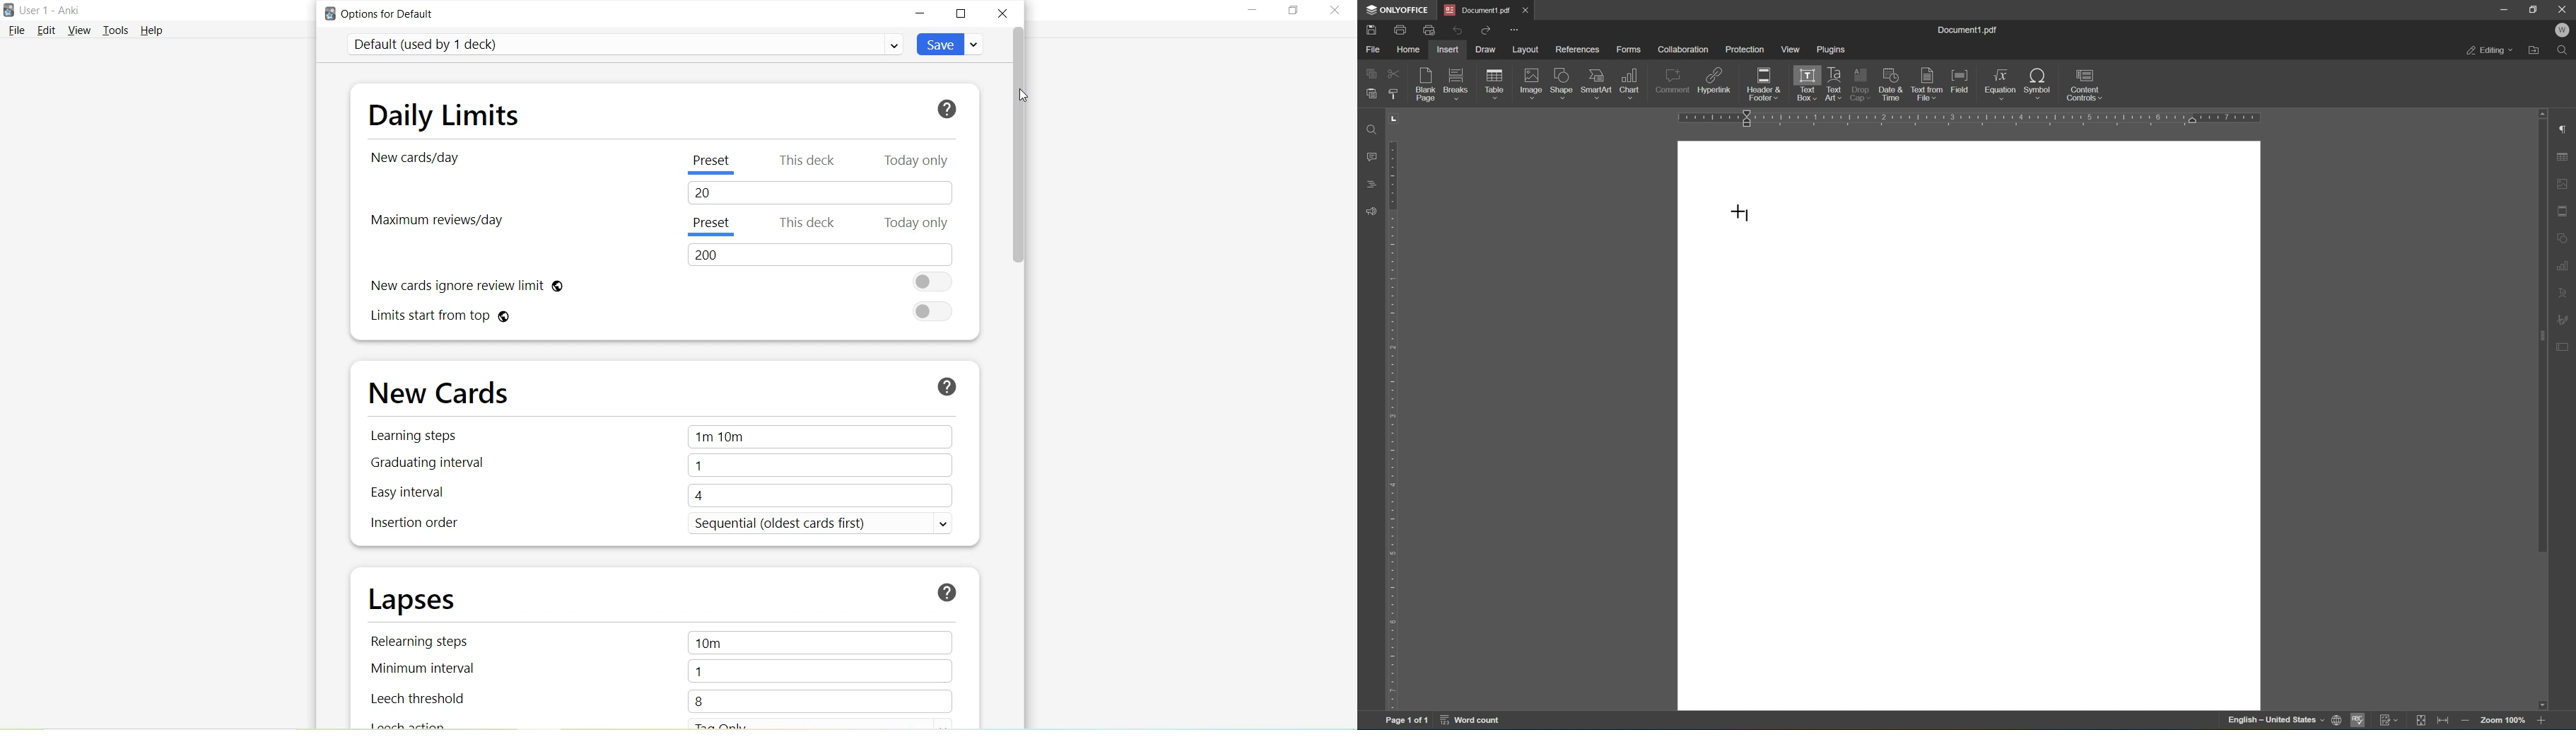  Describe the element at coordinates (407, 492) in the screenshot. I see `Easy interval` at that location.